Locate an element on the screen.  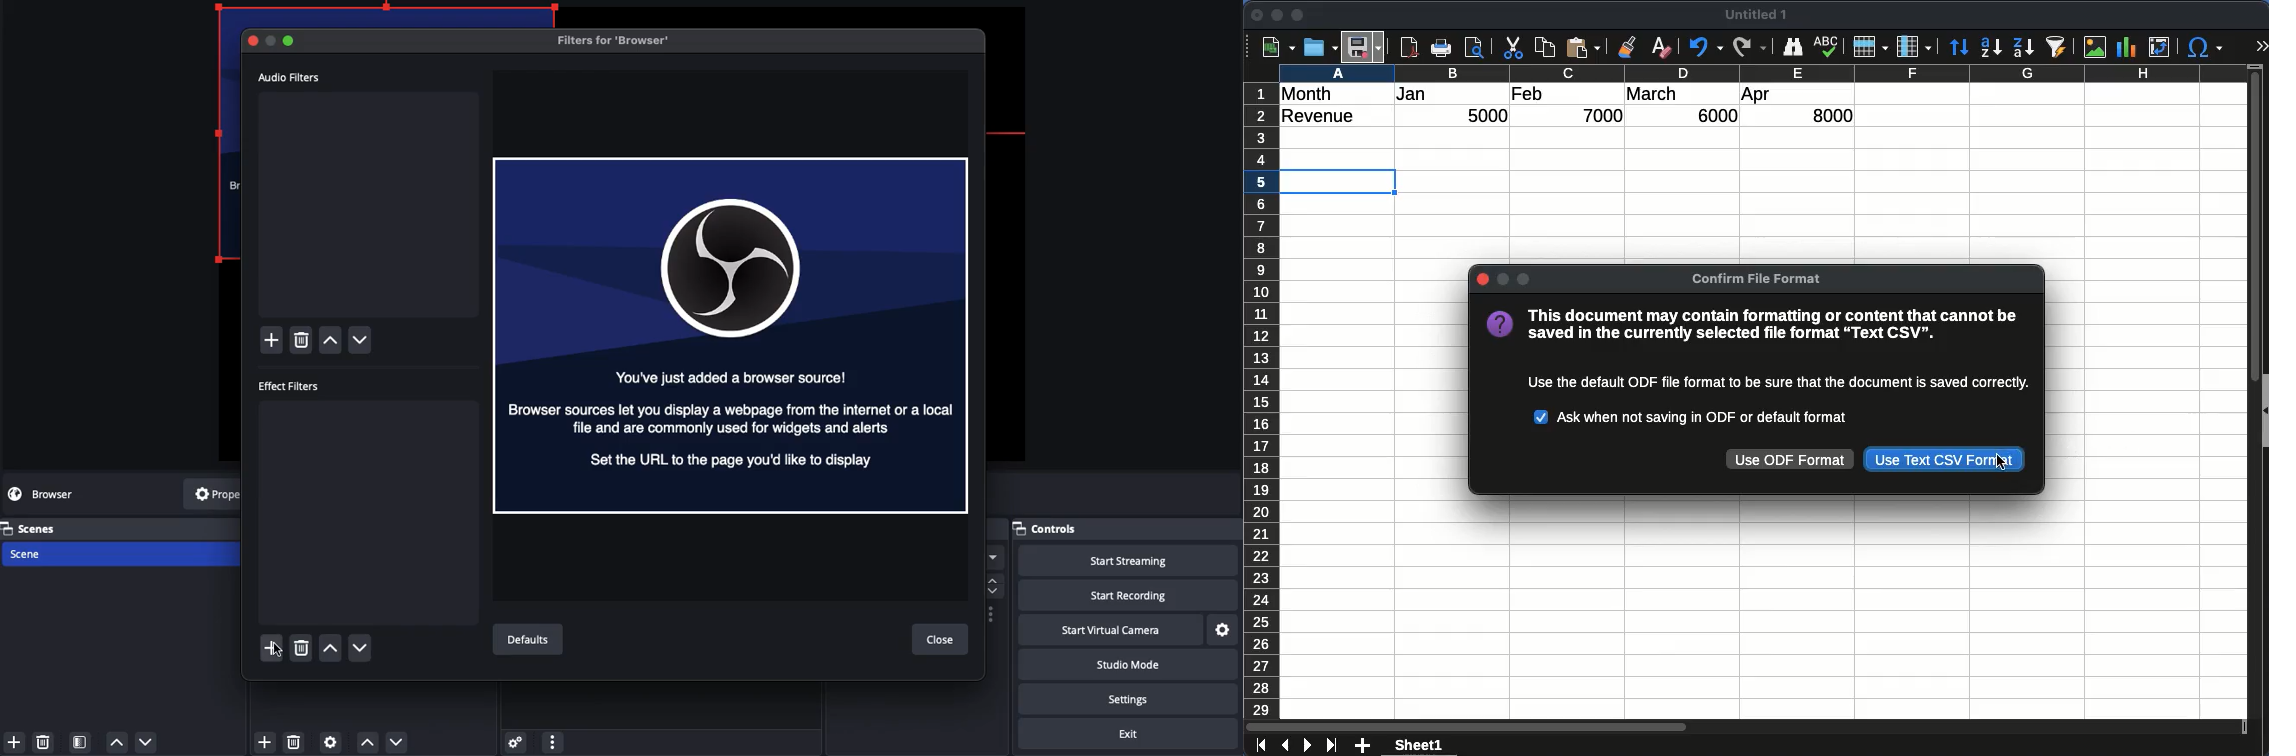
row is located at coordinates (1870, 47).